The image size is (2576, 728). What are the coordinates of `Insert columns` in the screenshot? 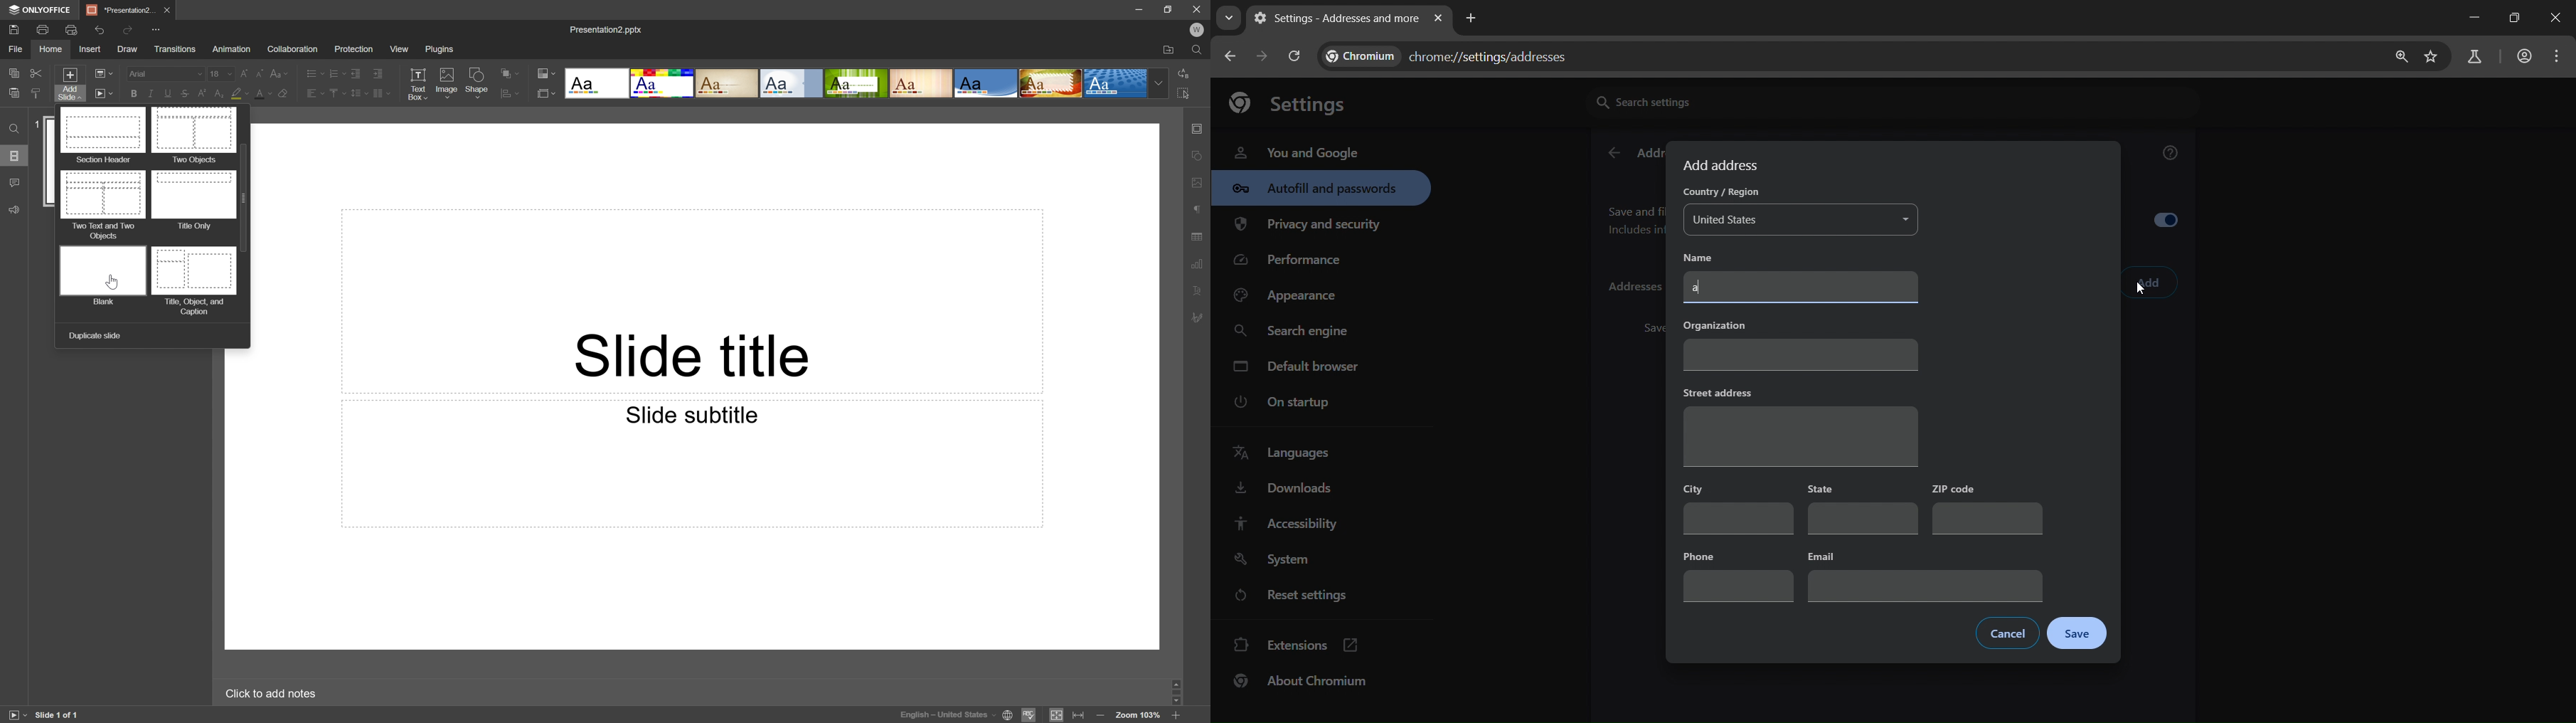 It's located at (382, 94).